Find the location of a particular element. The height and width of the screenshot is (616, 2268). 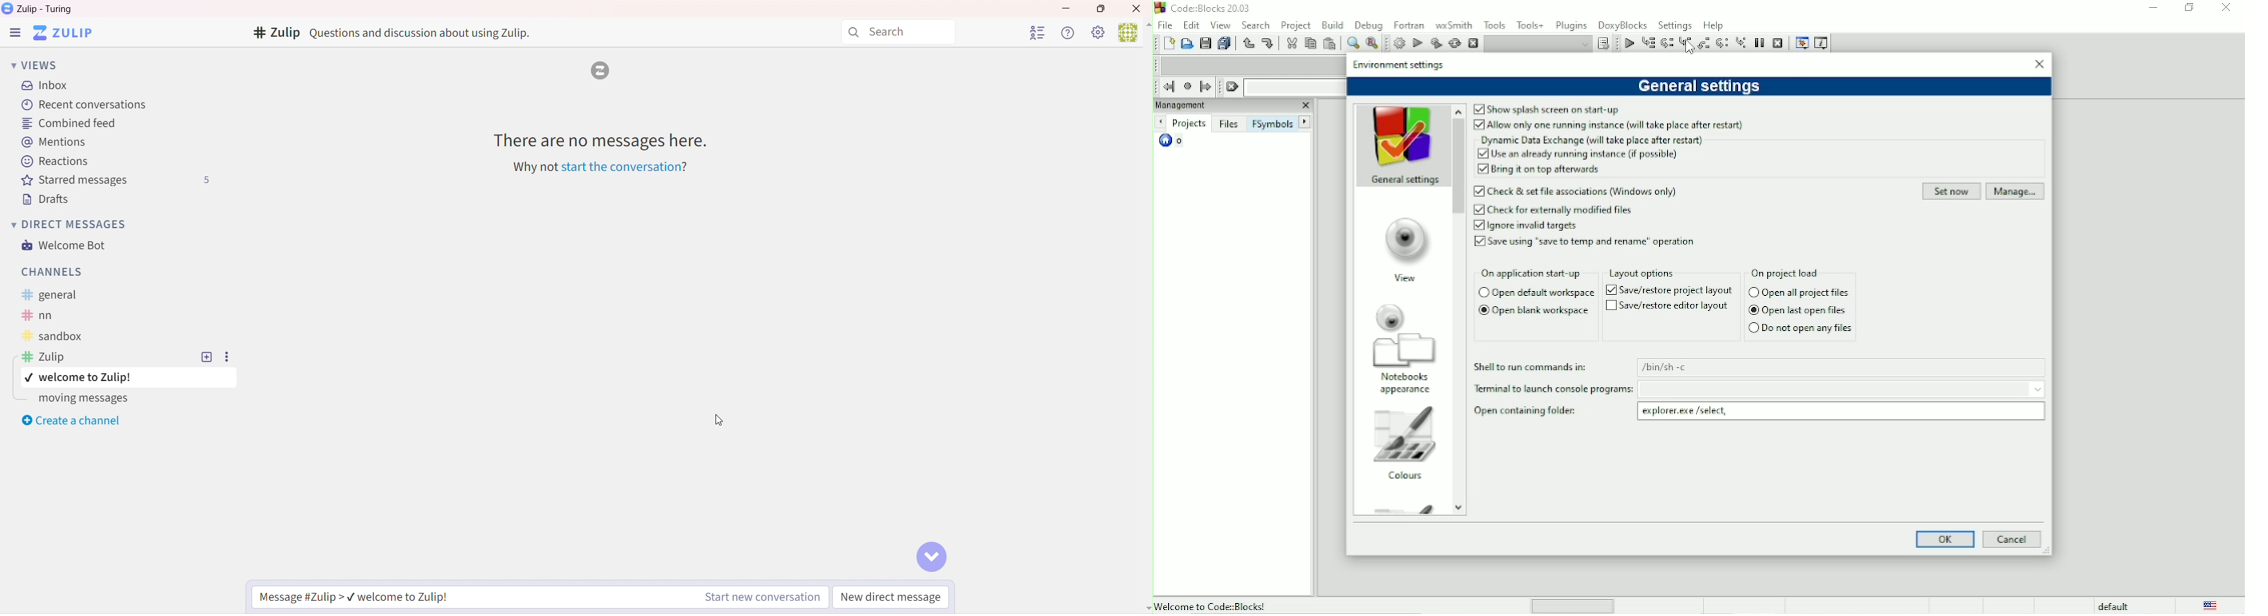

Run to cursor is located at coordinates (1648, 43).